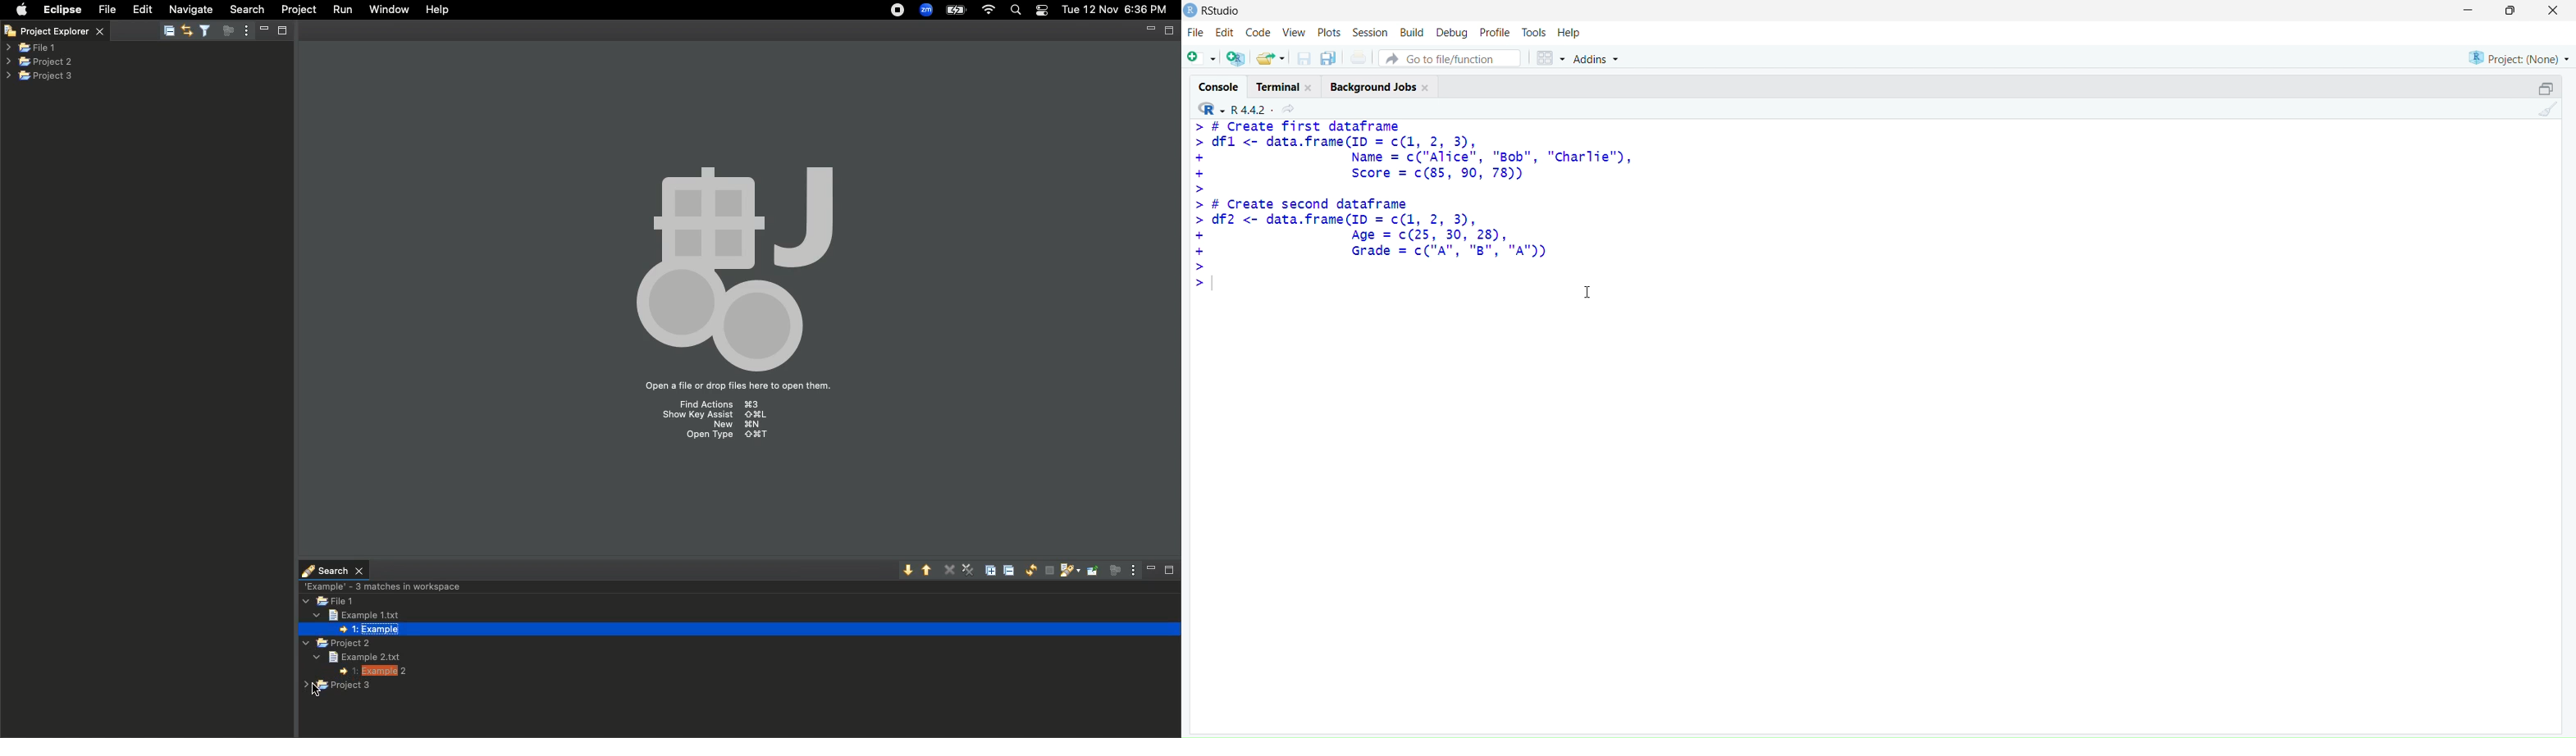 Image resolution: width=2576 pixels, height=756 pixels. I want to click on Session, so click(1371, 33).